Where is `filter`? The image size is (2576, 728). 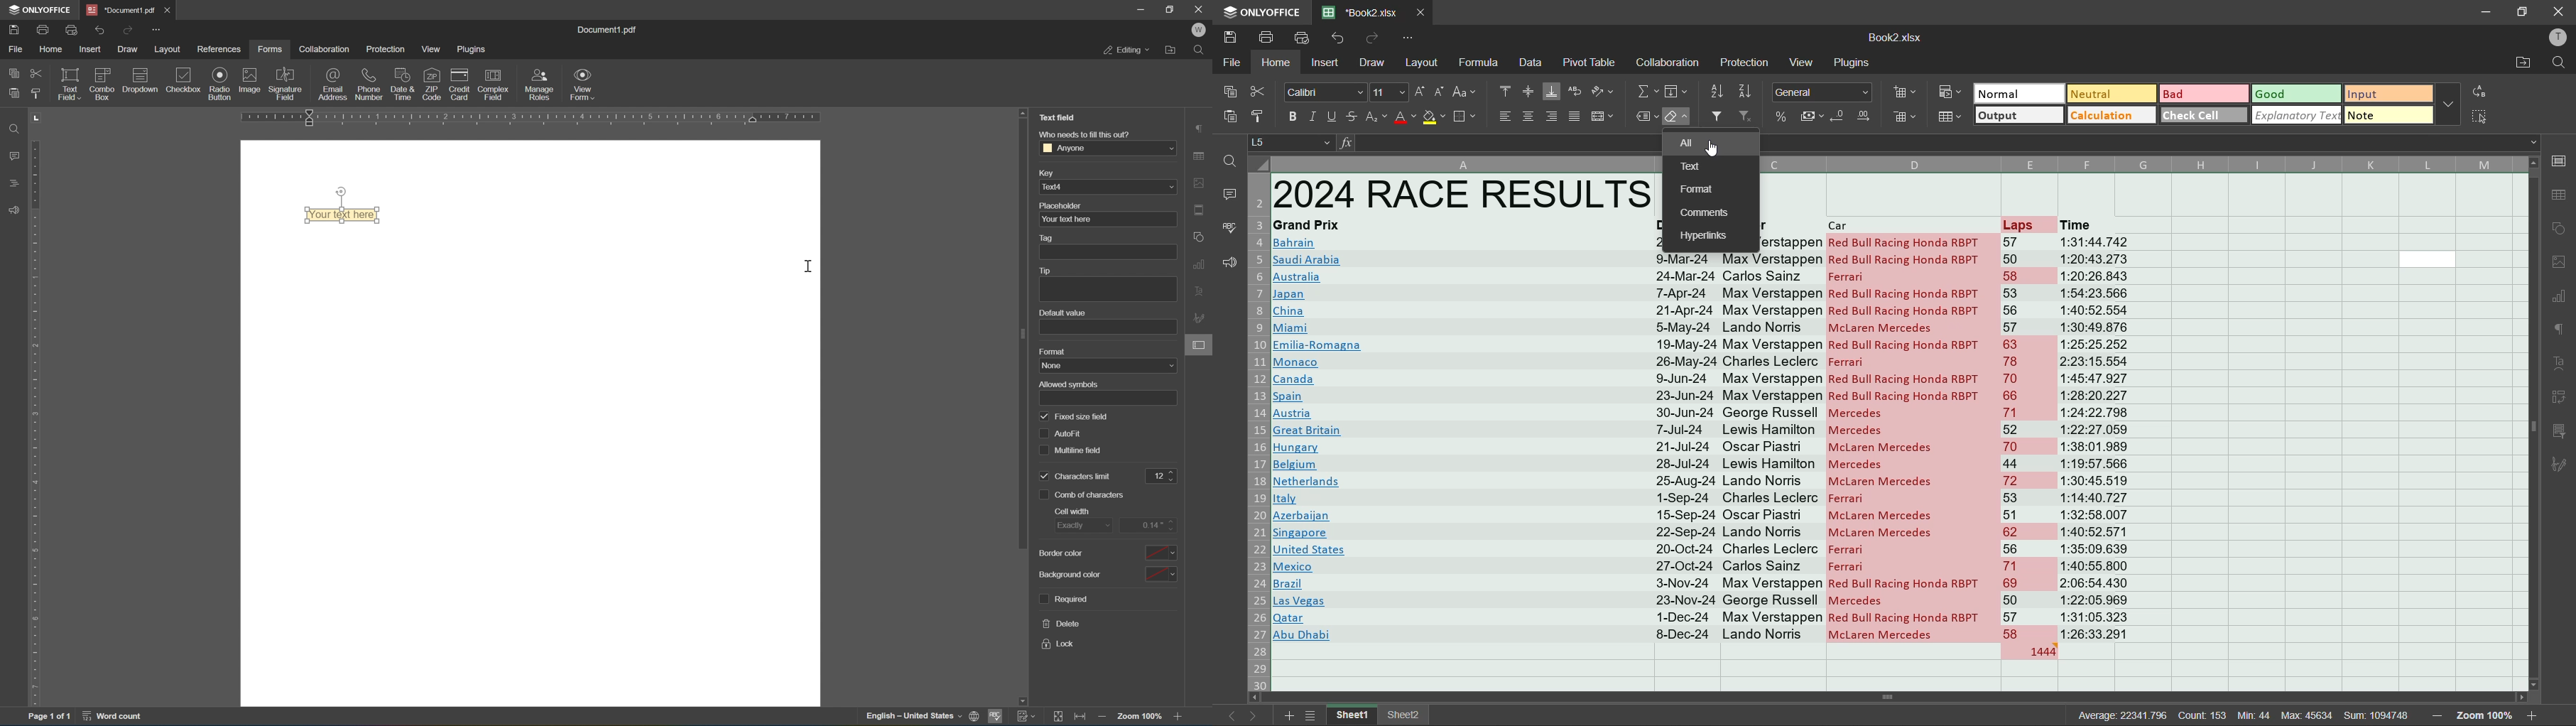
filter is located at coordinates (1718, 117).